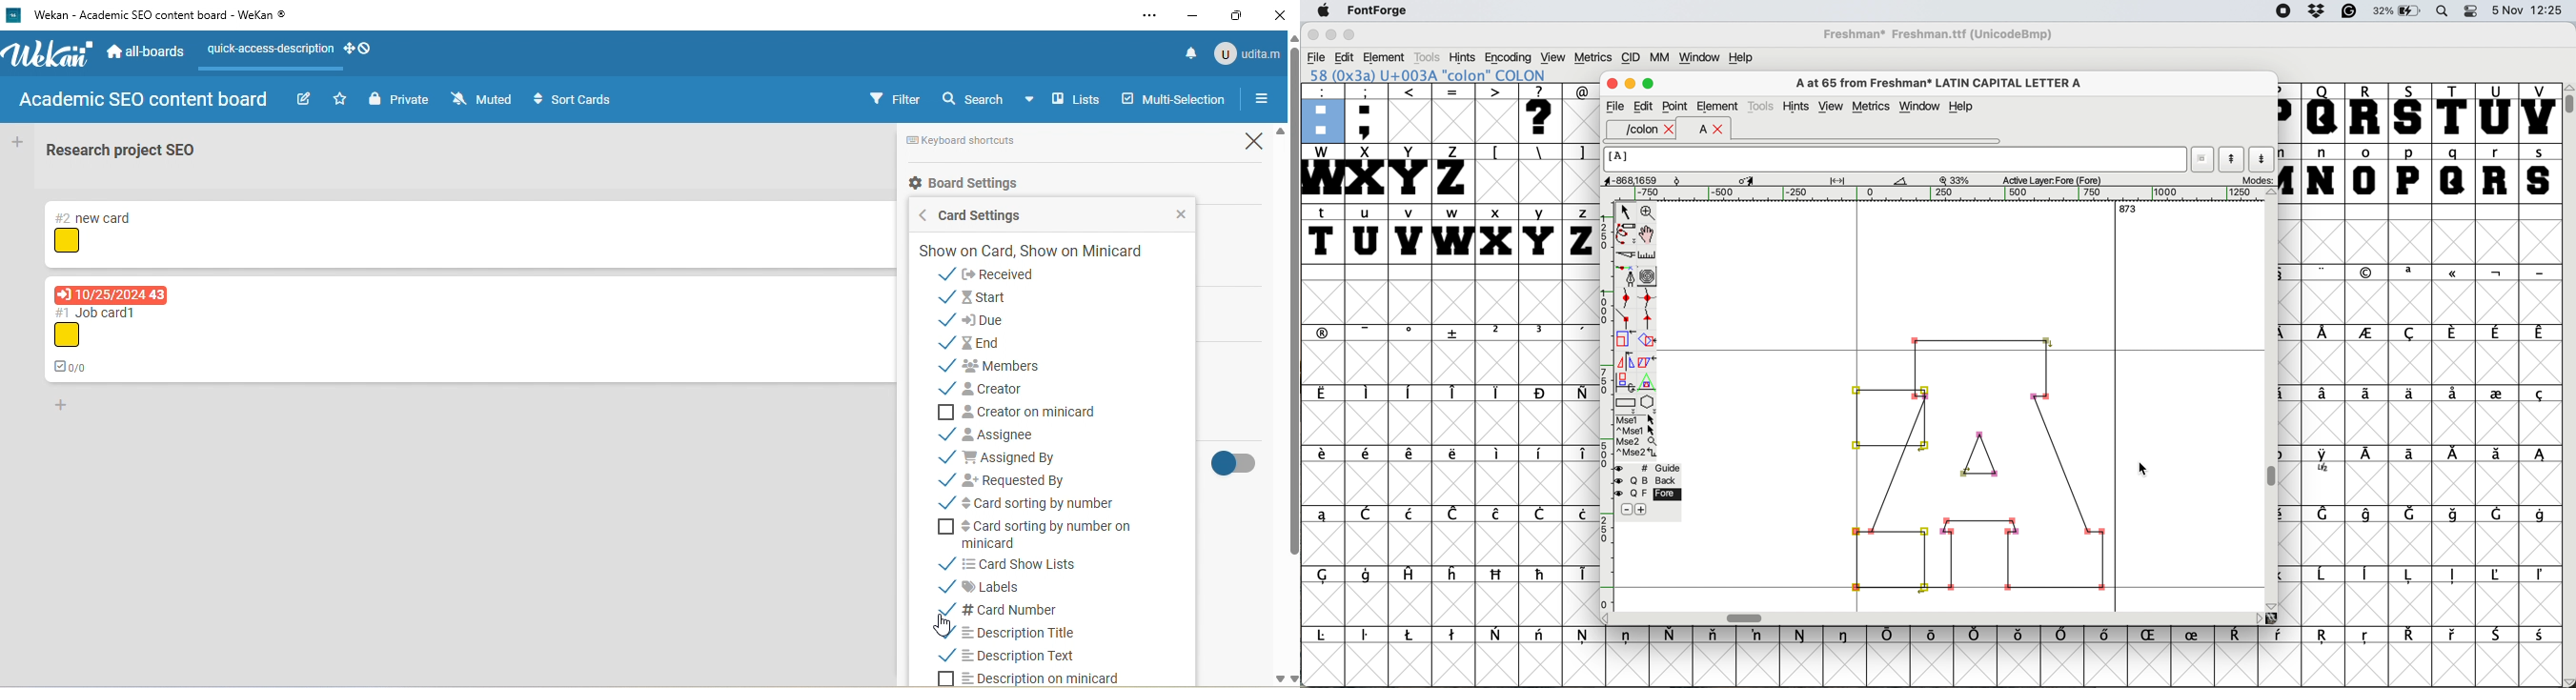 This screenshot has height=700, width=2576. Describe the element at coordinates (2540, 636) in the screenshot. I see `symbol` at that location.